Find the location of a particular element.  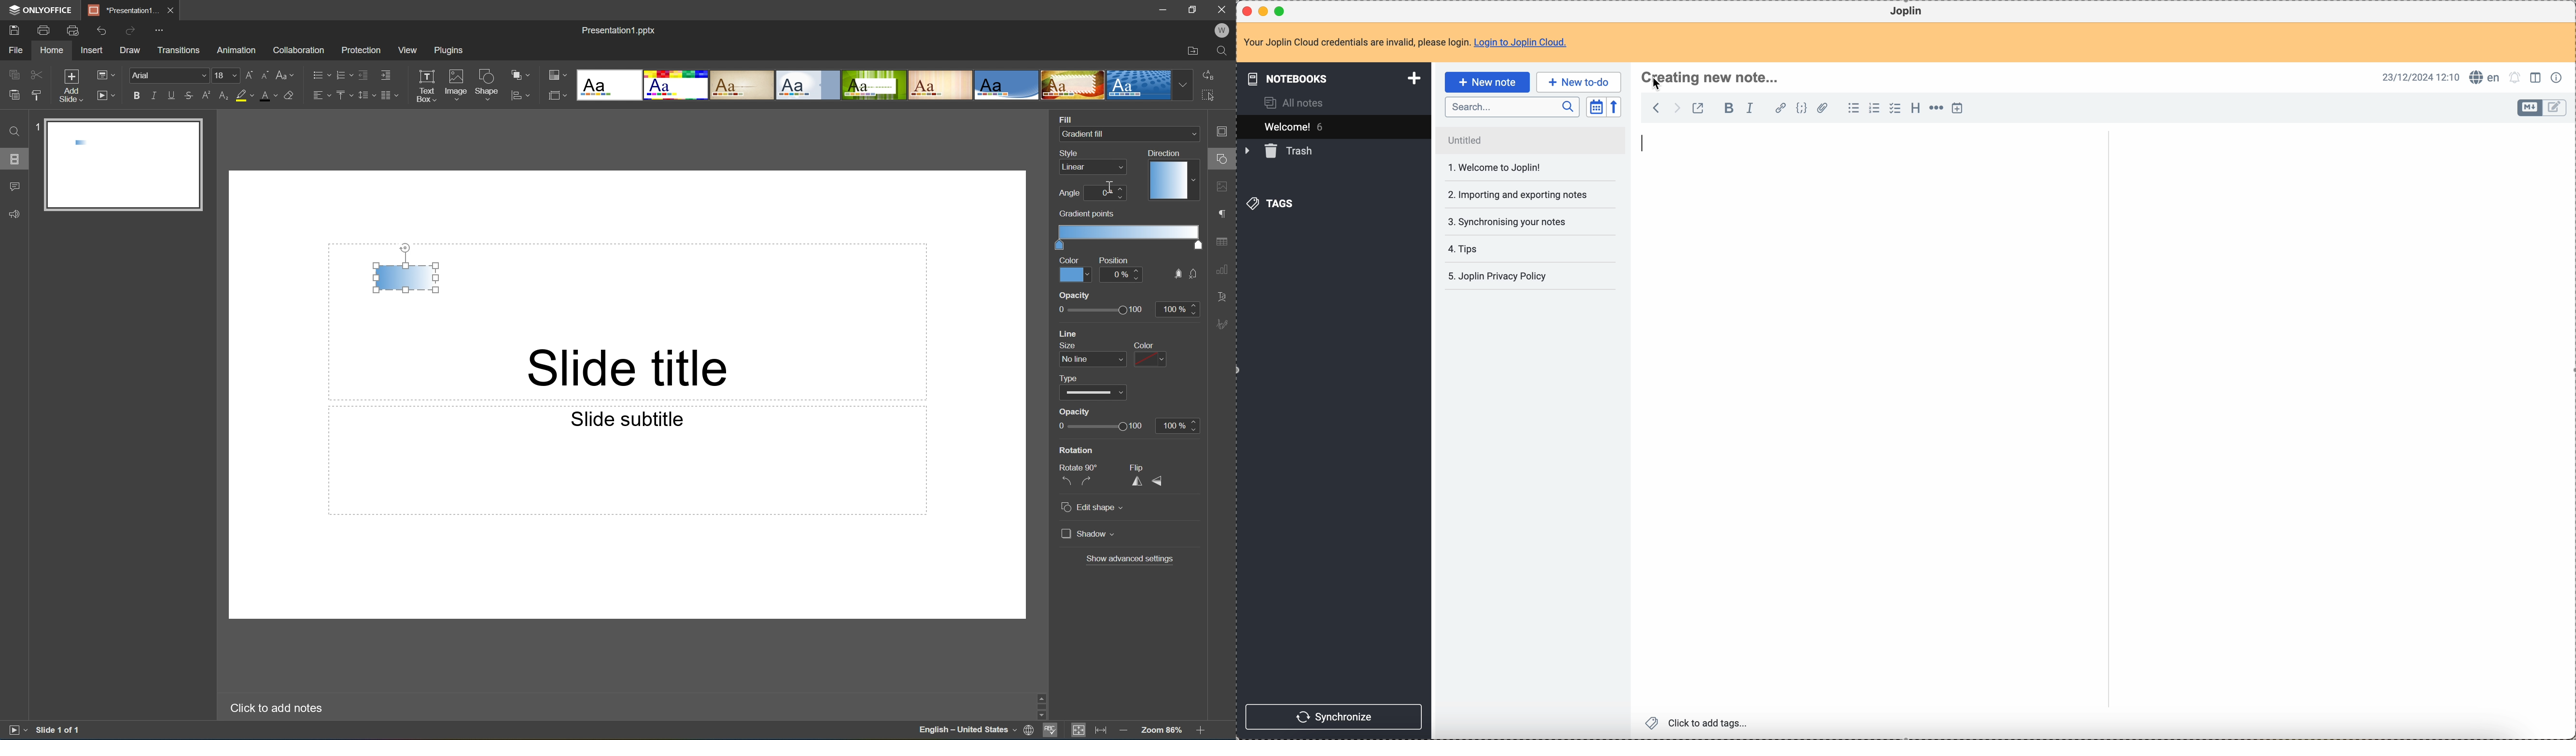

Drop Down is located at coordinates (1192, 134).